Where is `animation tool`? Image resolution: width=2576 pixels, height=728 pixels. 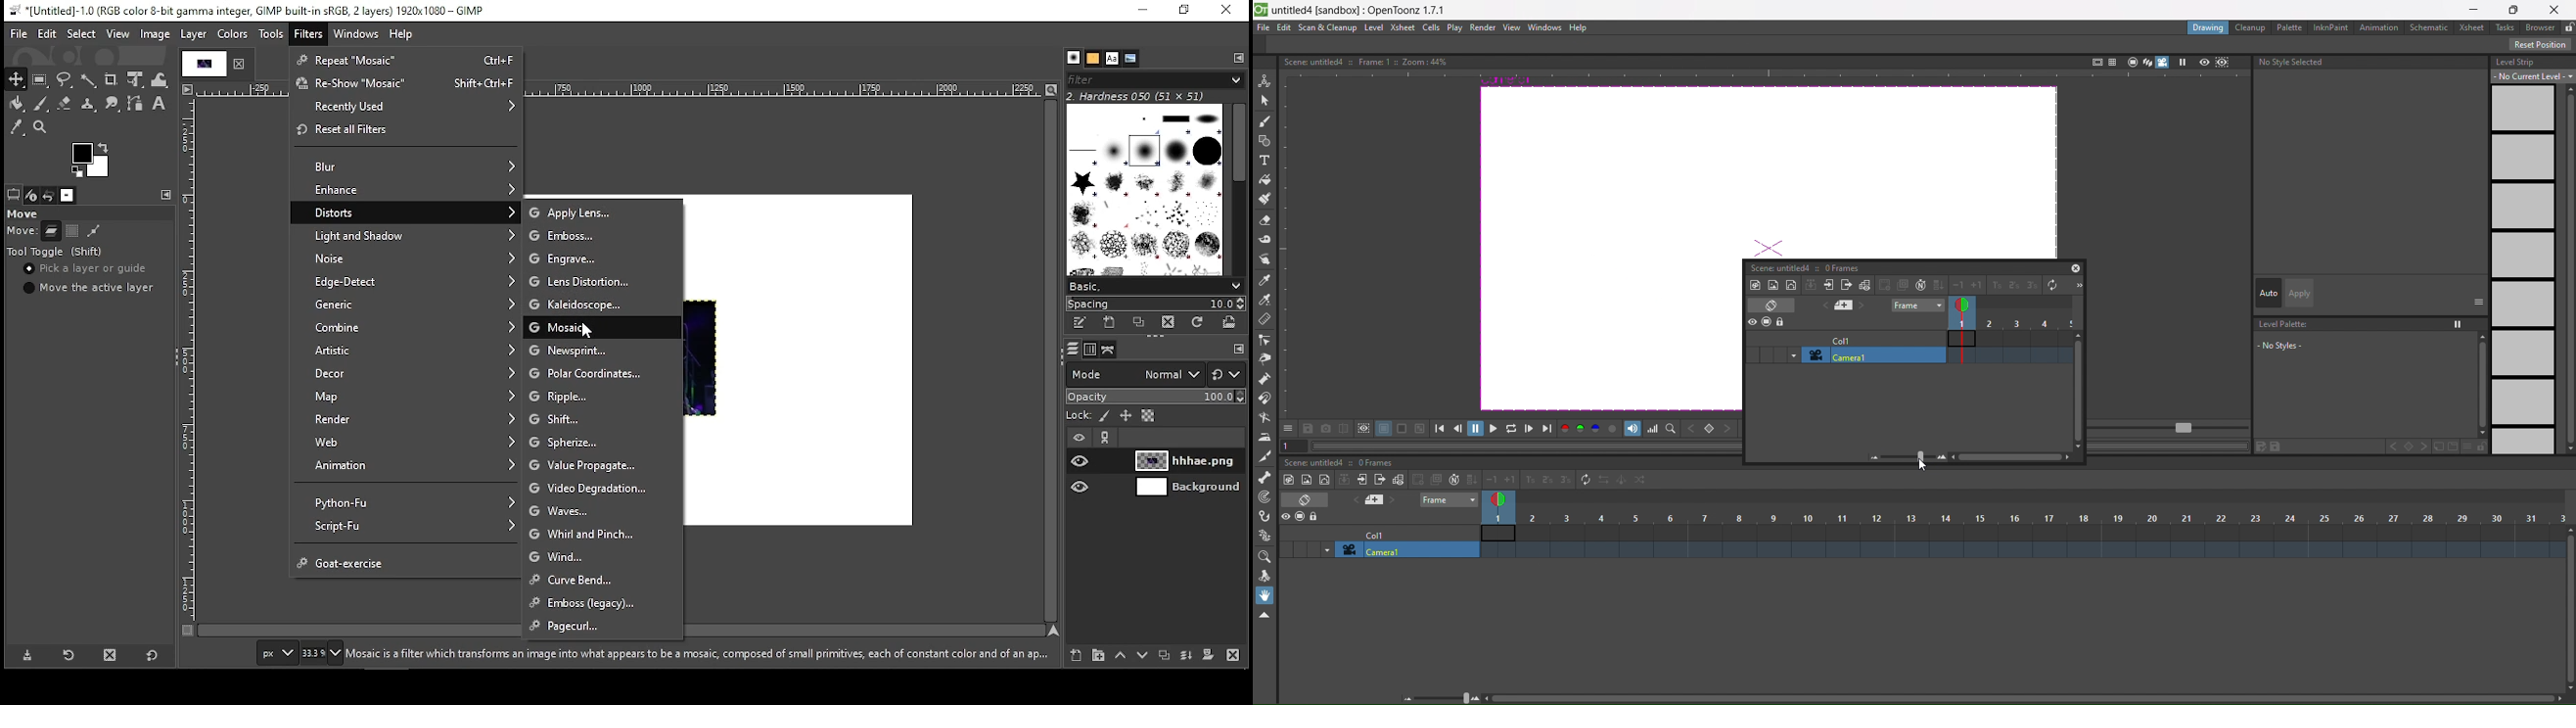
animation tool is located at coordinates (1264, 79).